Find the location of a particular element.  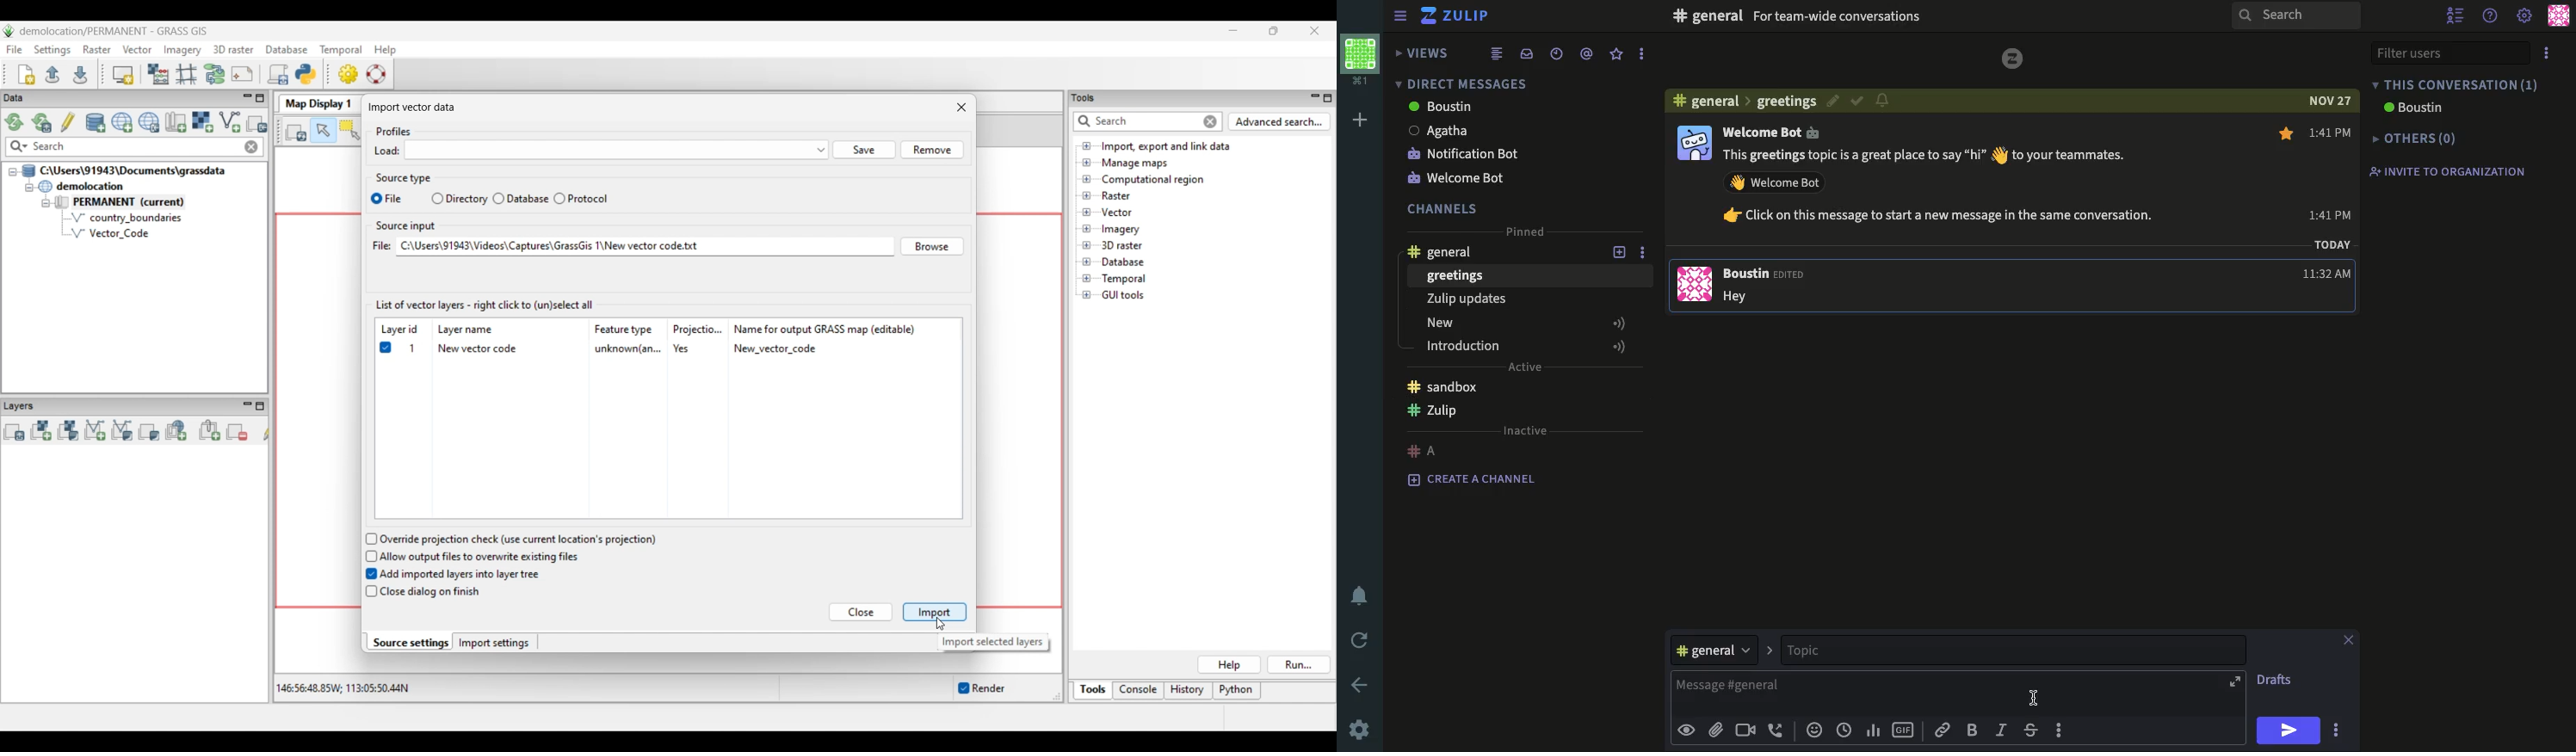

add new topic is located at coordinates (1620, 254).